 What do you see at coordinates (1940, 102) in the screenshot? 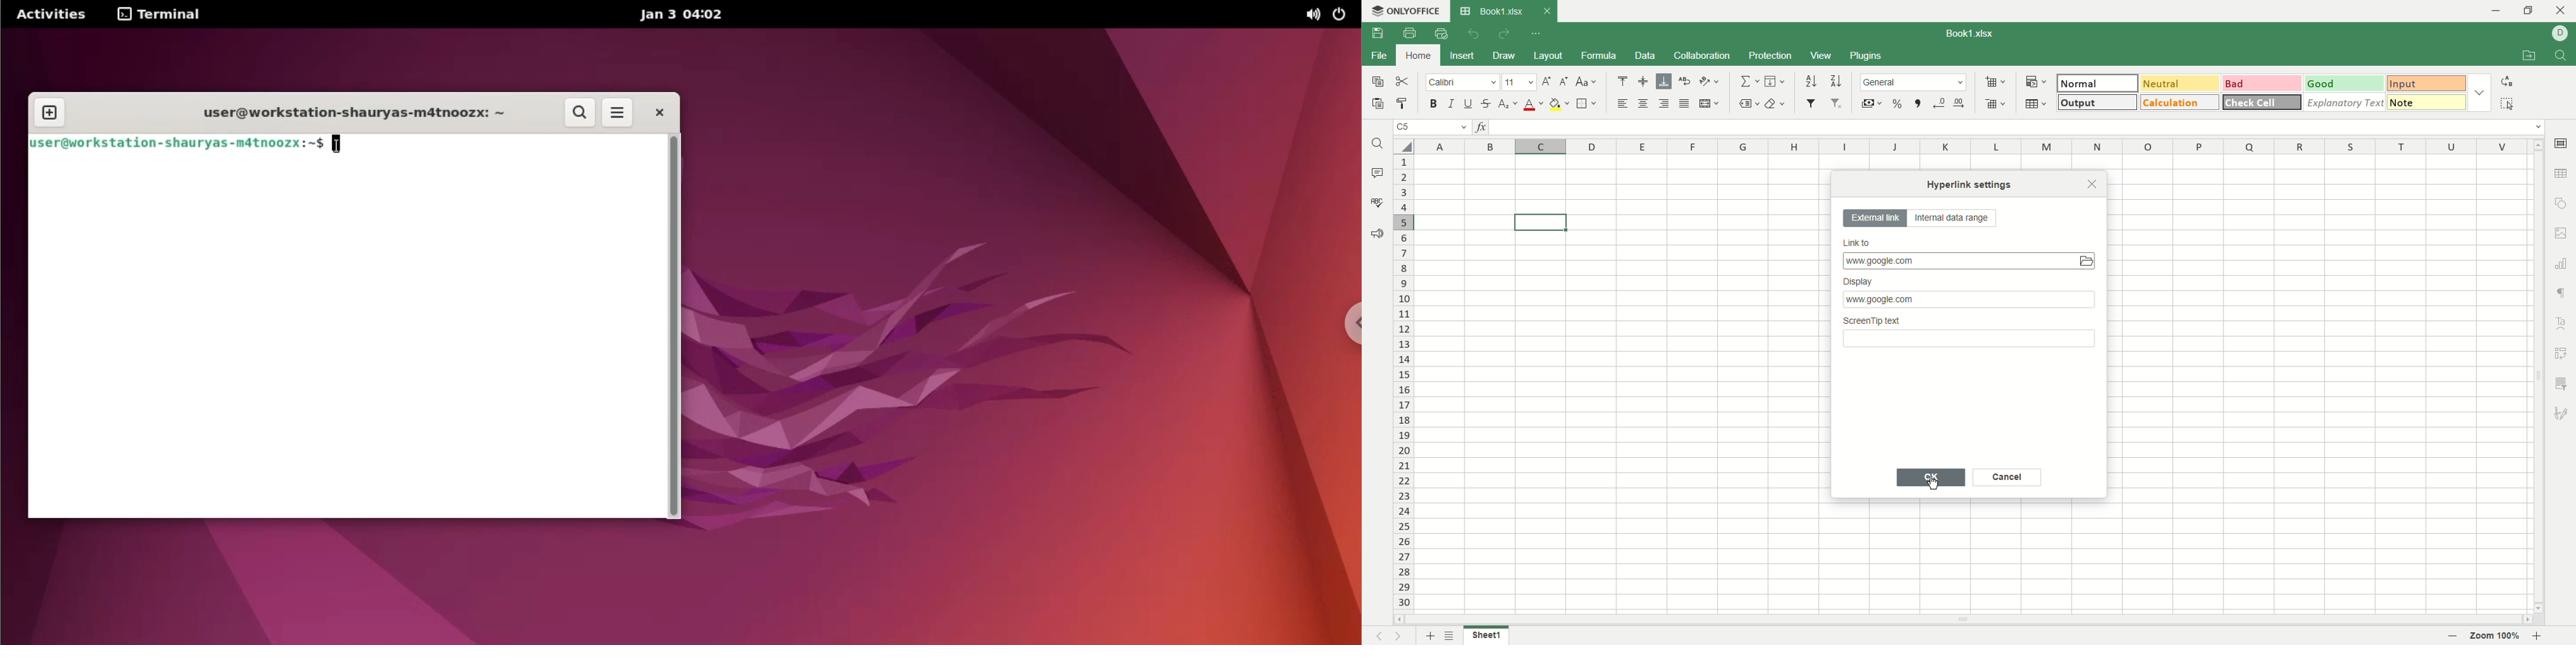
I see `decrease decimal` at bounding box center [1940, 102].